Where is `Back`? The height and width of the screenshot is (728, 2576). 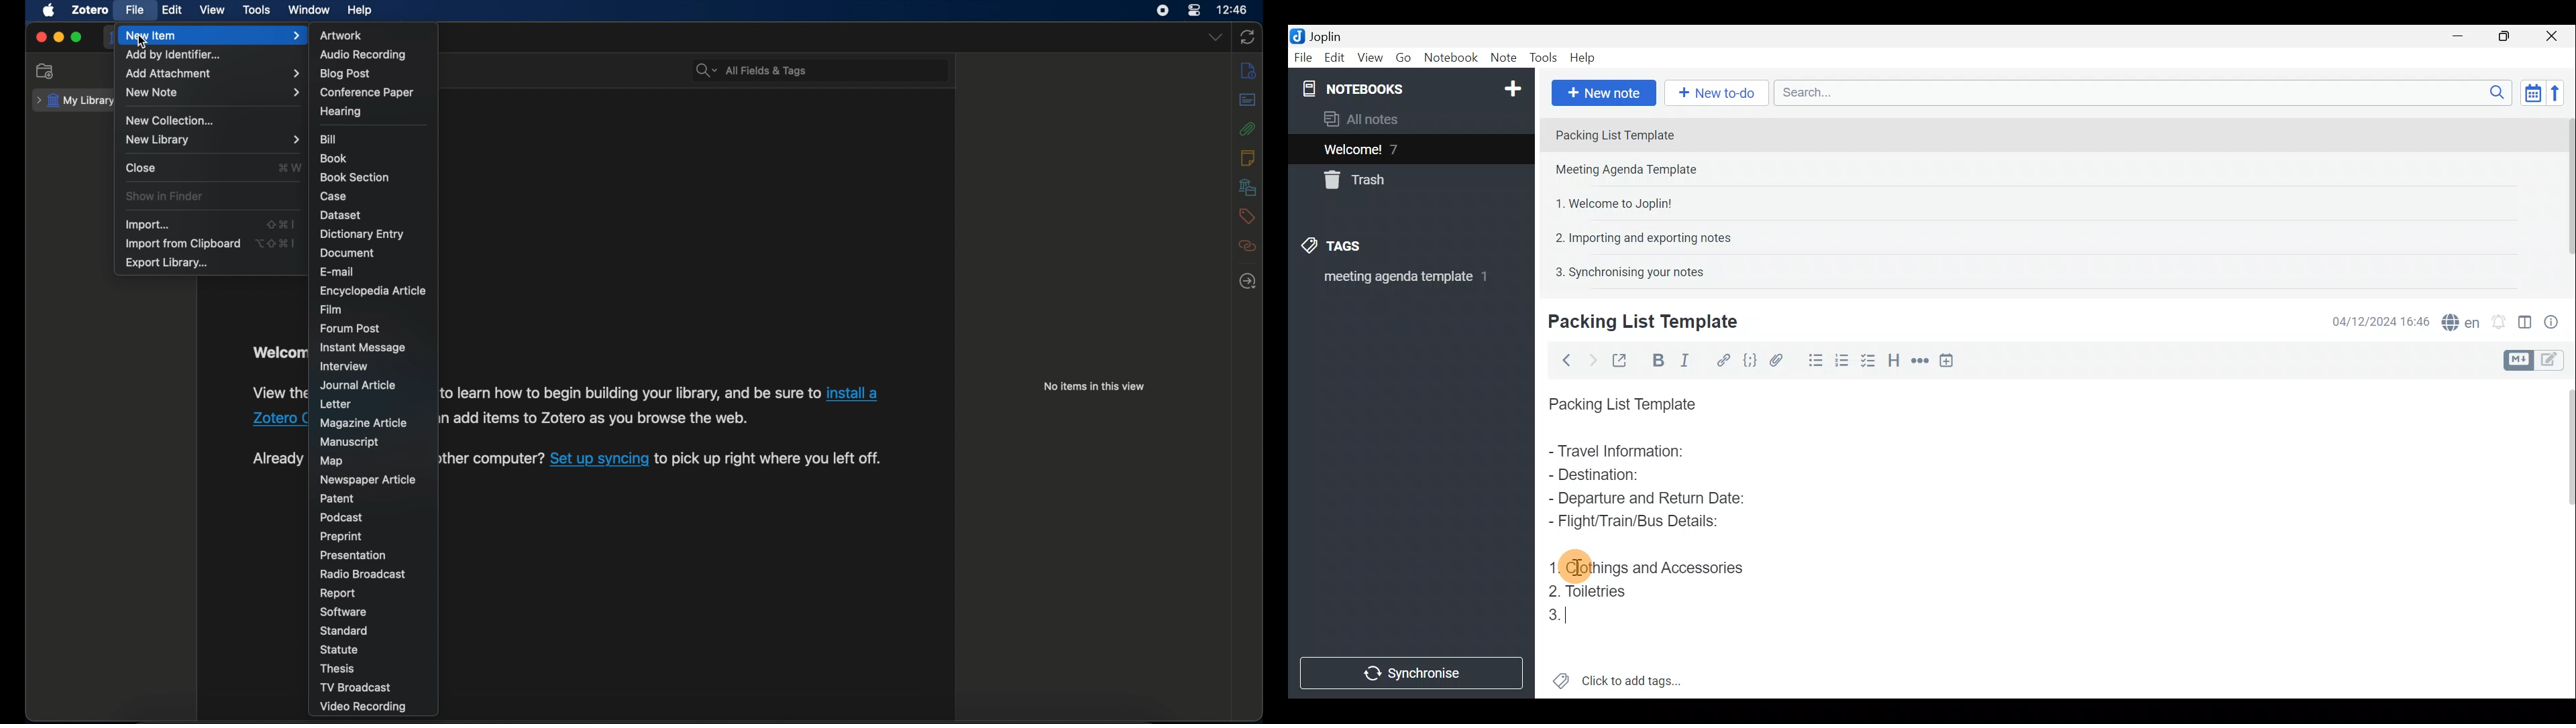 Back is located at coordinates (1564, 360).